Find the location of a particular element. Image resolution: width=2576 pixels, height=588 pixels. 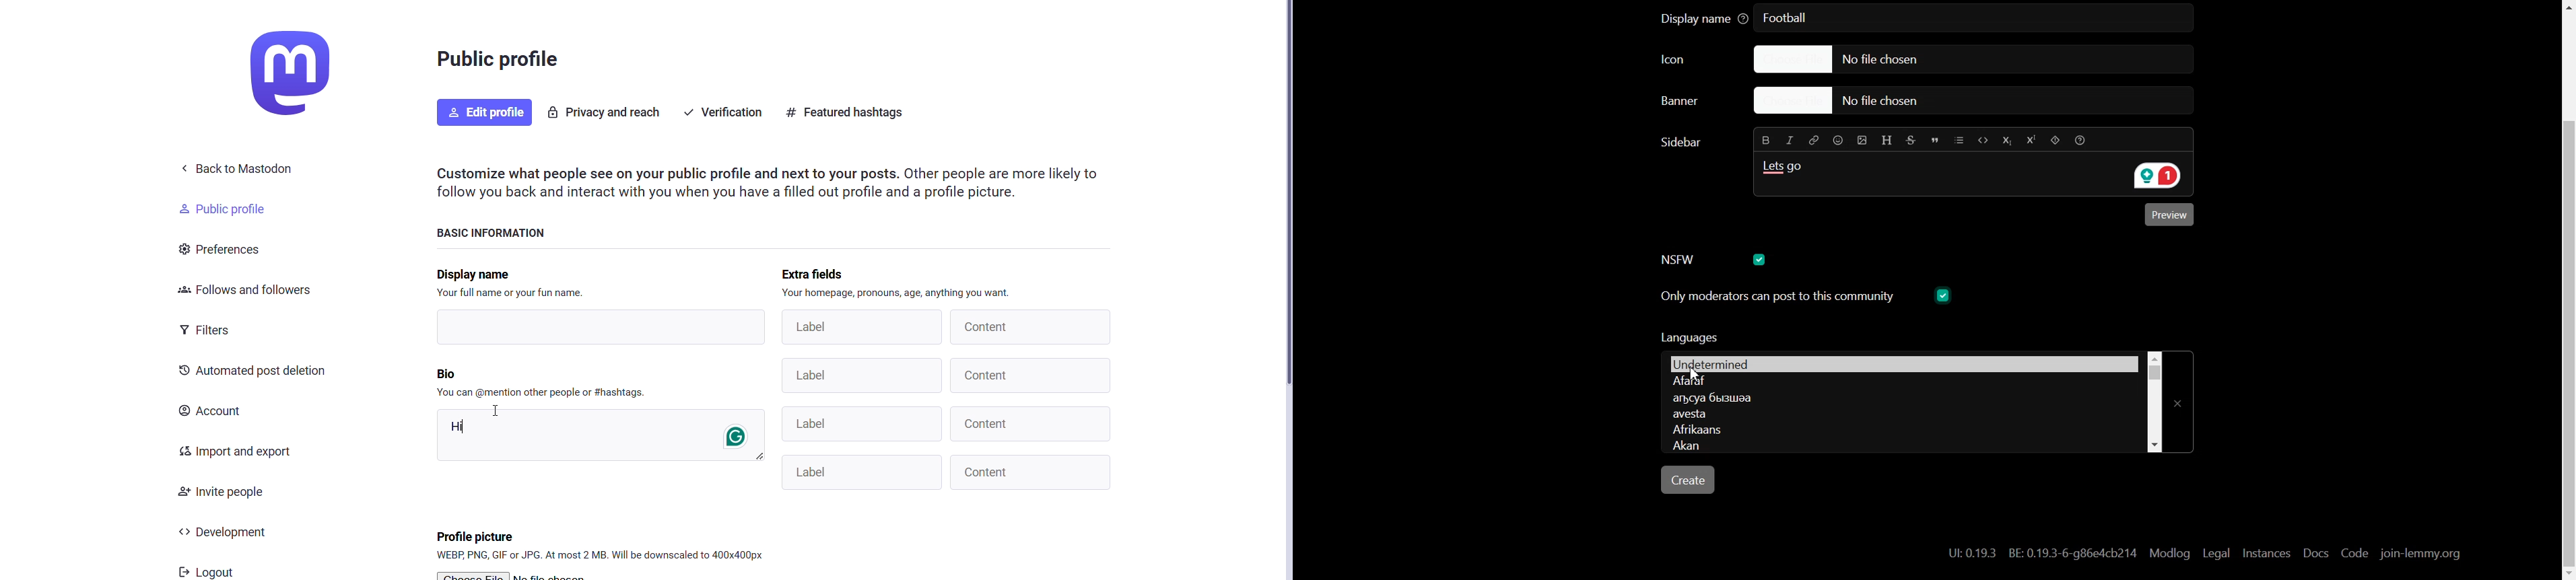

Emoji is located at coordinates (1837, 140).